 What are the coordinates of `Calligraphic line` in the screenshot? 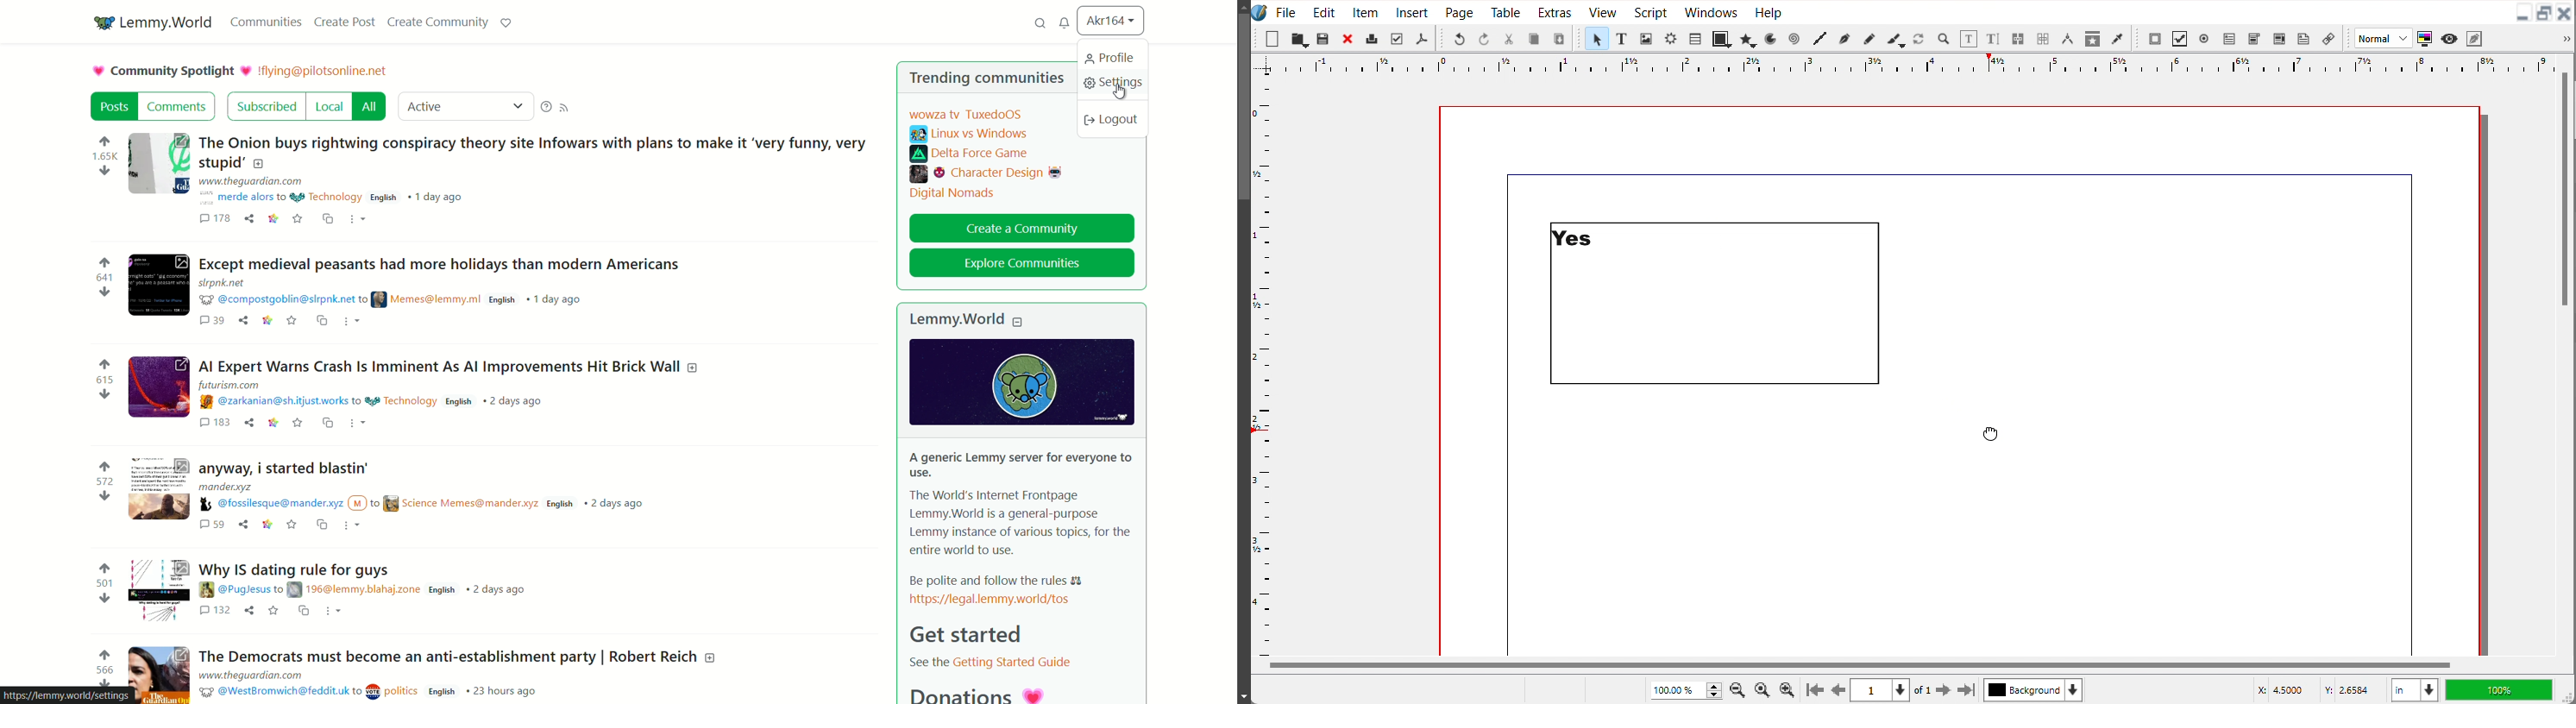 It's located at (1895, 40).